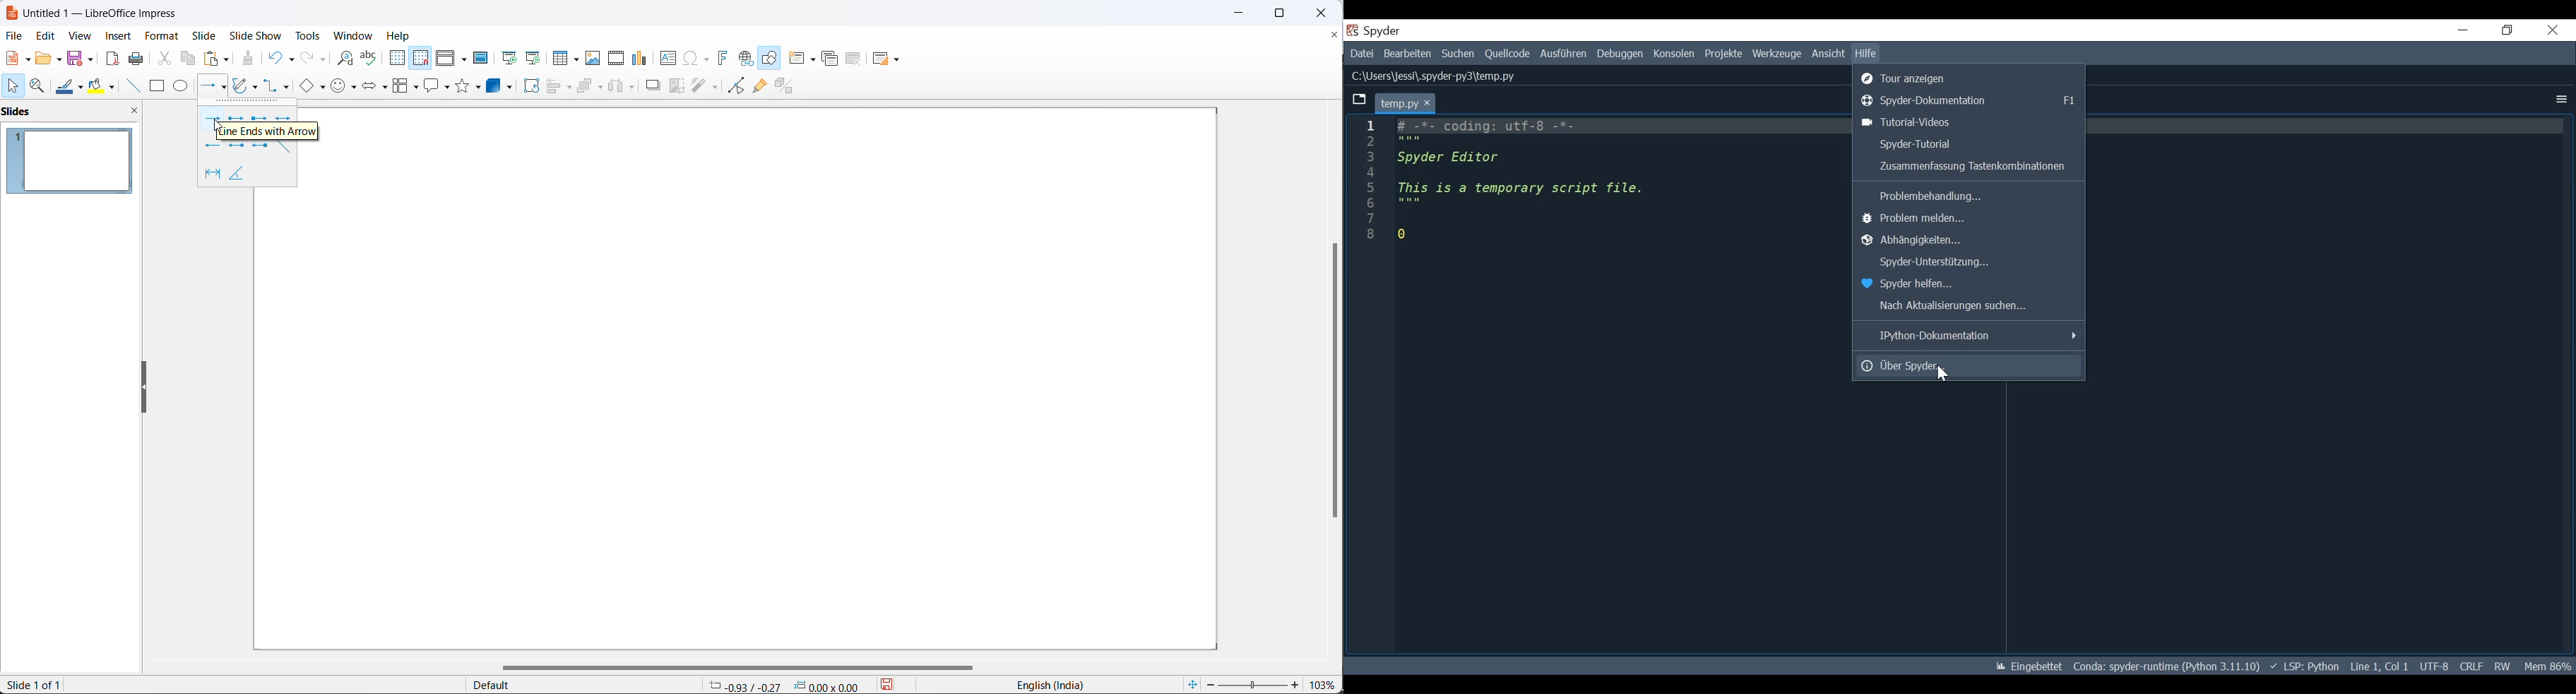 The width and height of the screenshot is (2576, 700). Describe the element at coordinates (1828, 55) in the screenshot. I see `View` at that location.